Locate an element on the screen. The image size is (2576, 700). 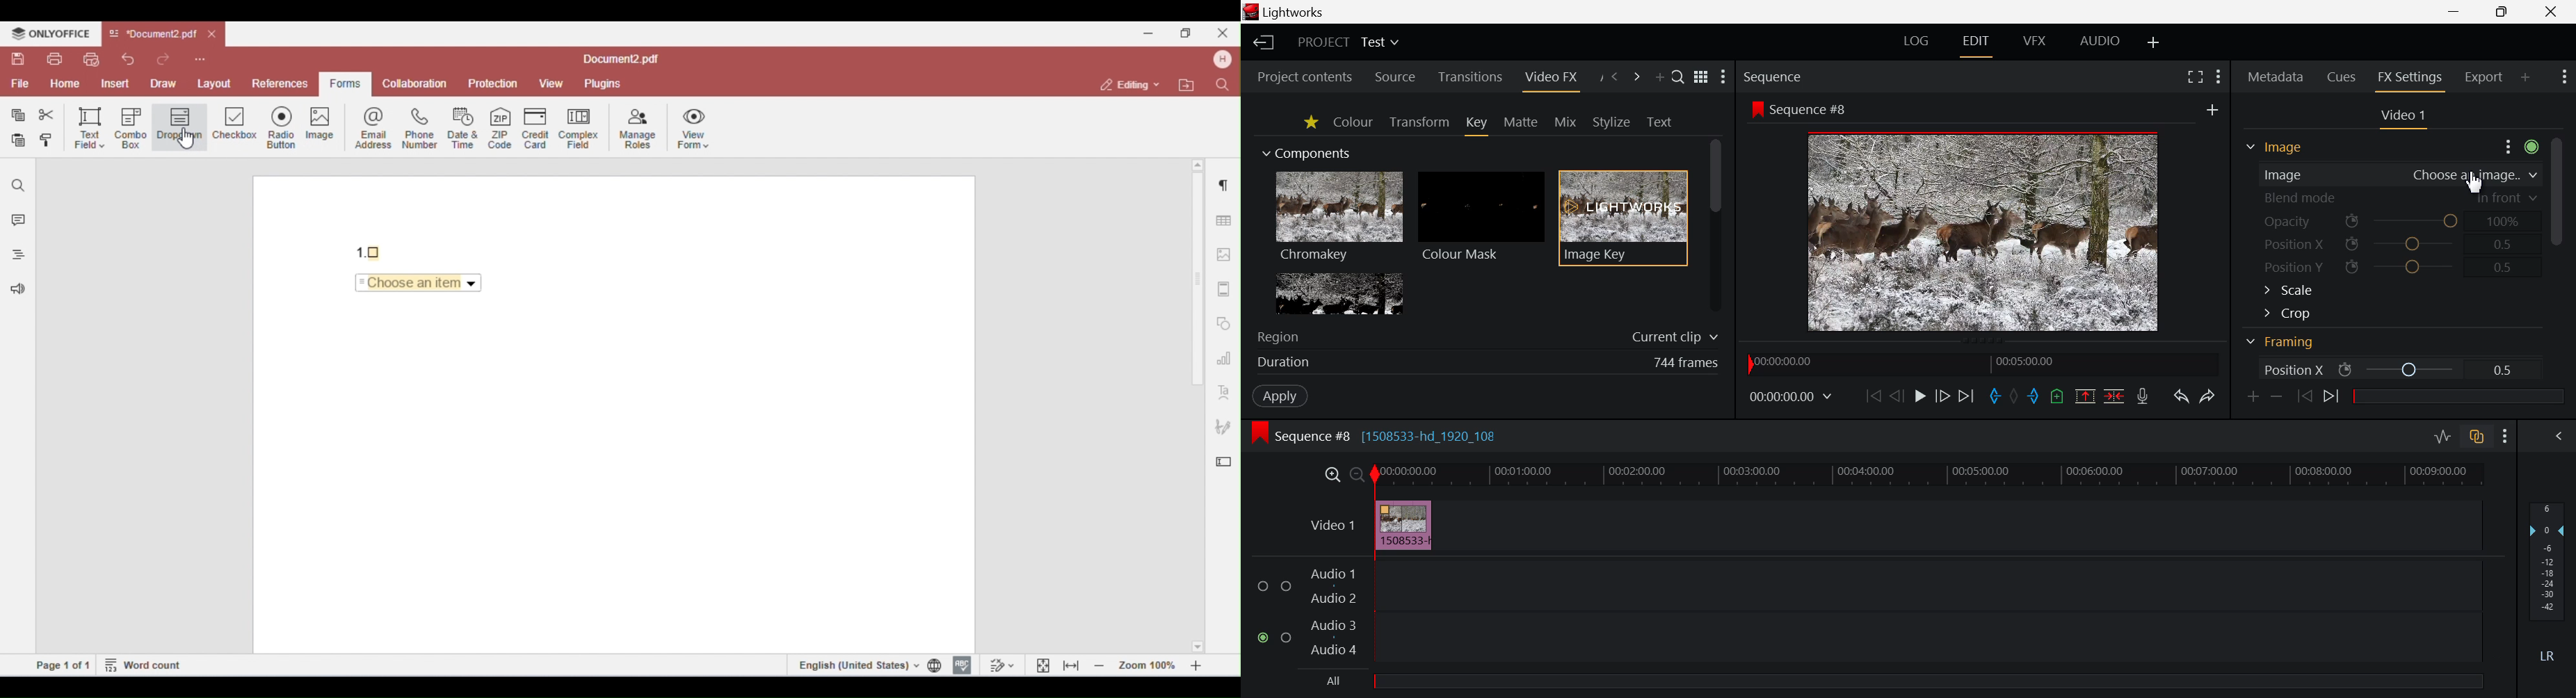
Toggle auto track sync is located at coordinates (2477, 438).